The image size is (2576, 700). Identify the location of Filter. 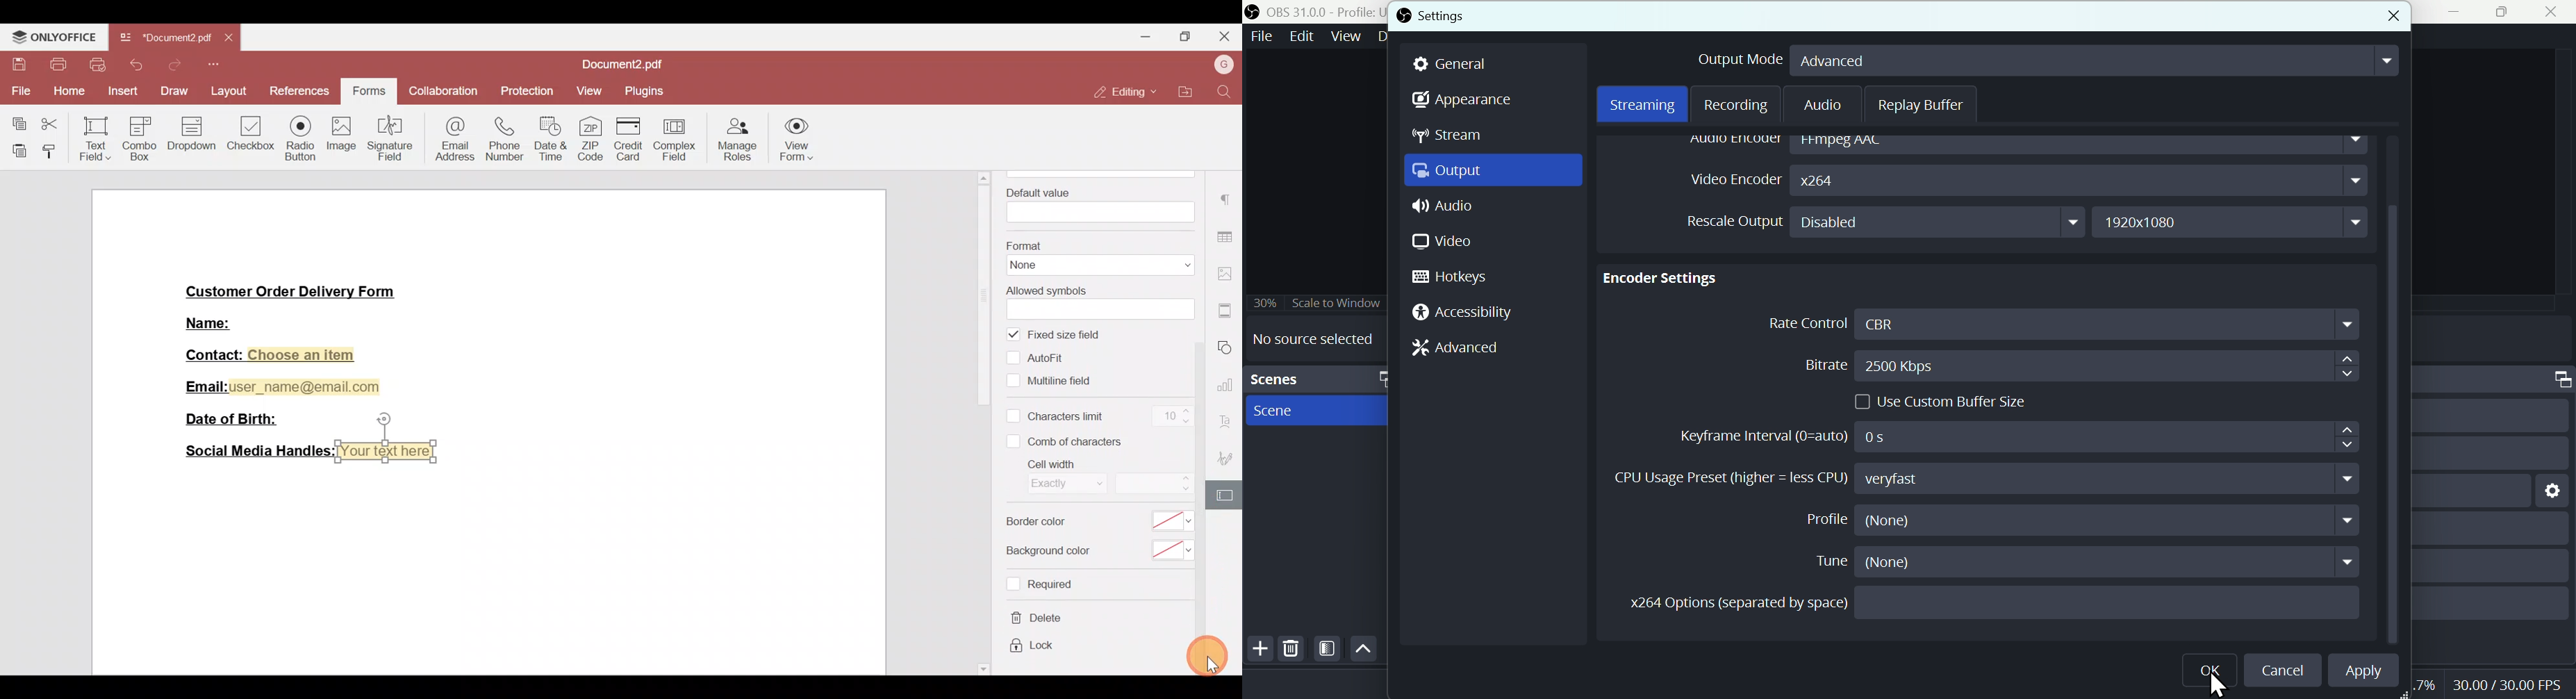
(1328, 649).